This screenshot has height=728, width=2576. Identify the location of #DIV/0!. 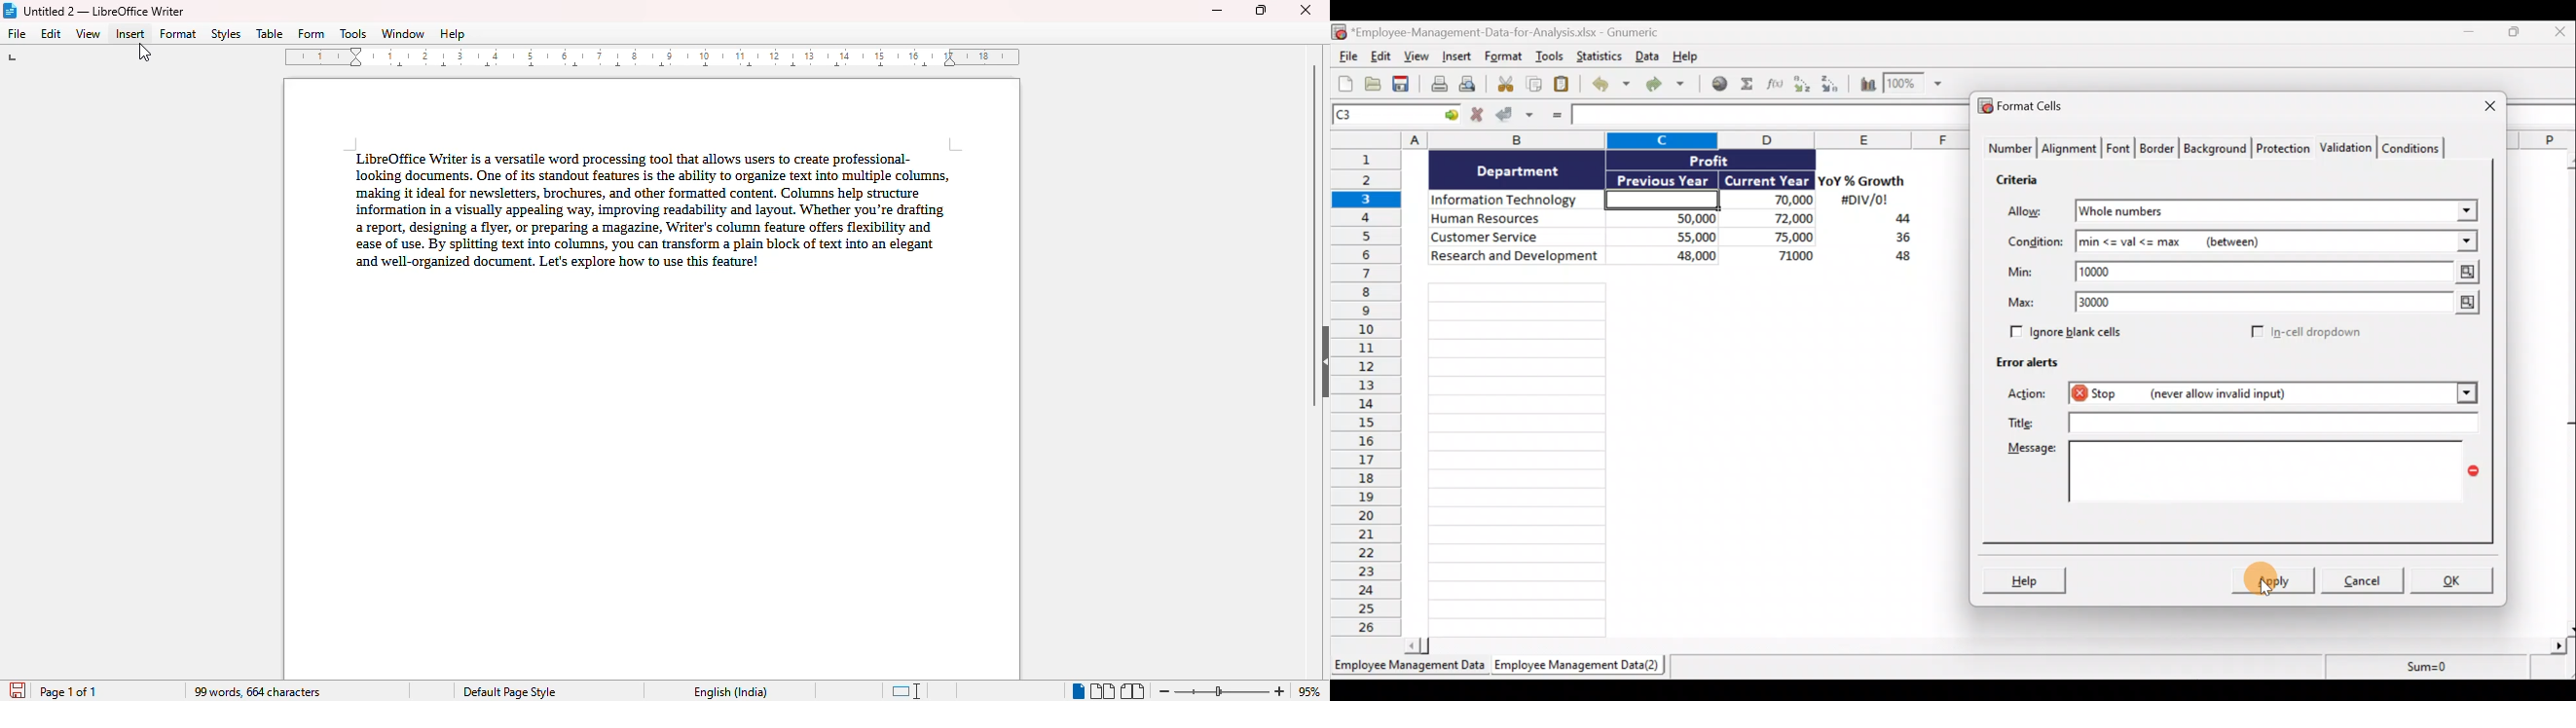
(1863, 201).